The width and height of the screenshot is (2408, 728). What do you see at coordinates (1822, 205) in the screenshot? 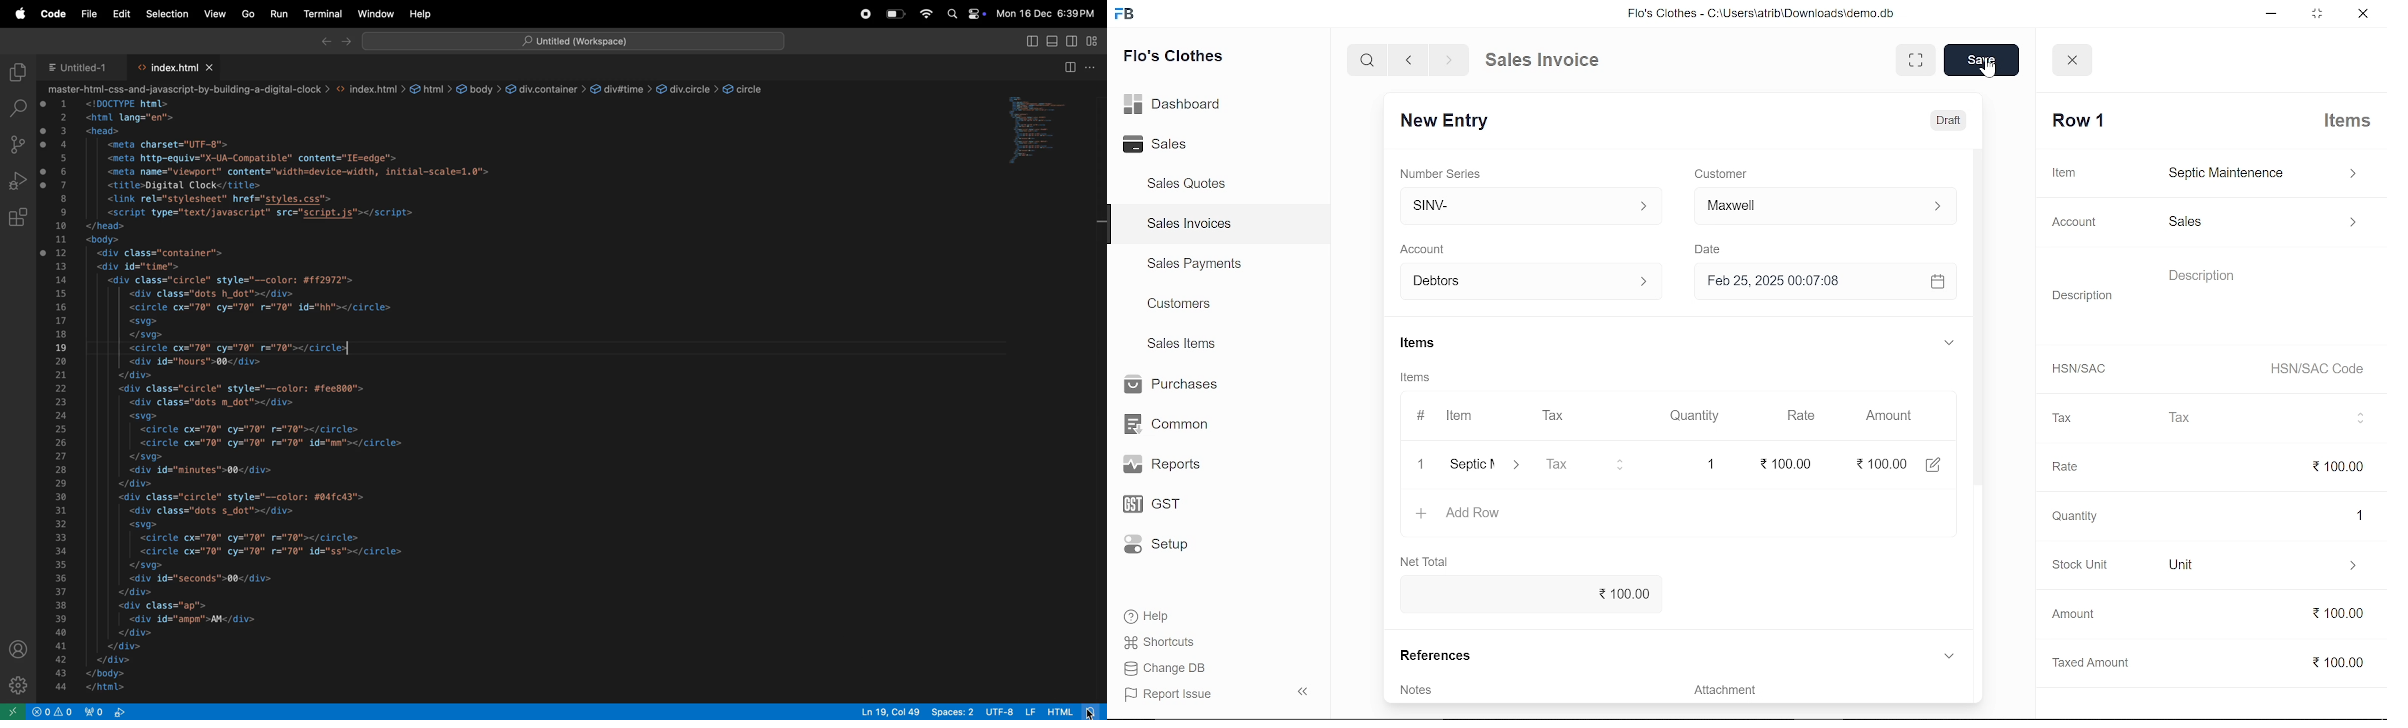
I see `Insert Customer` at bounding box center [1822, 205].